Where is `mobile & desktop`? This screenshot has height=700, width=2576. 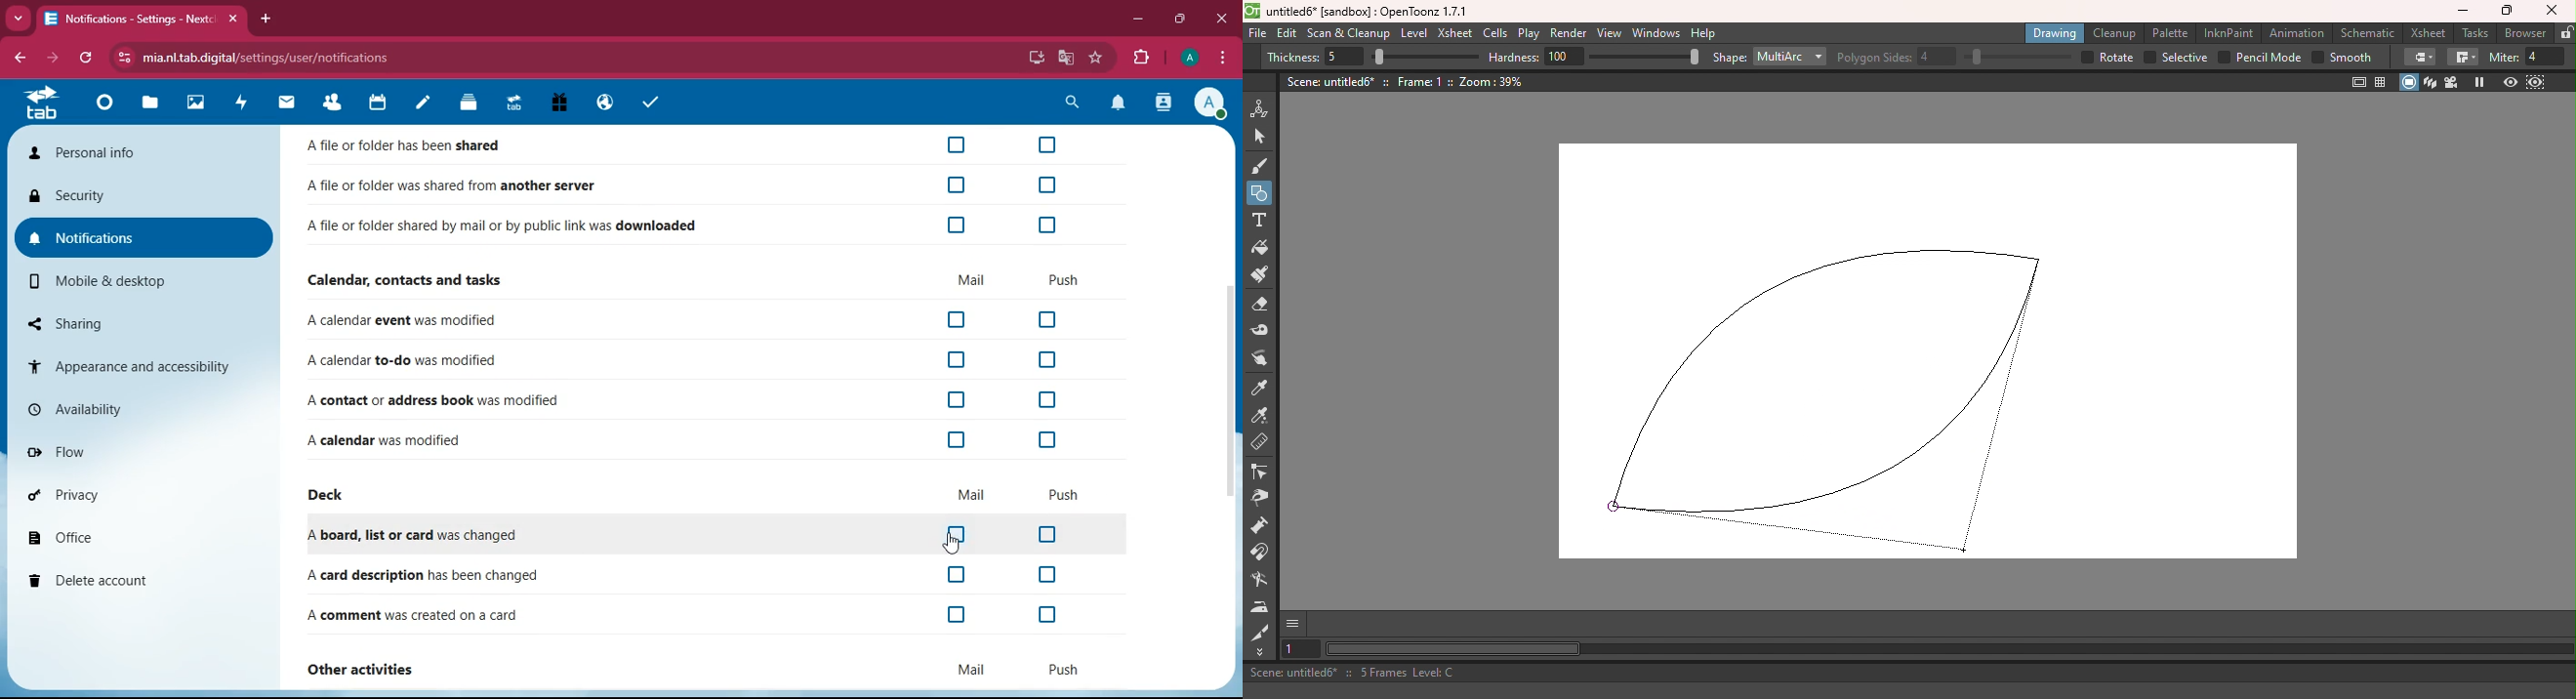 mobile & desktop is located at coordinates (146, 282).